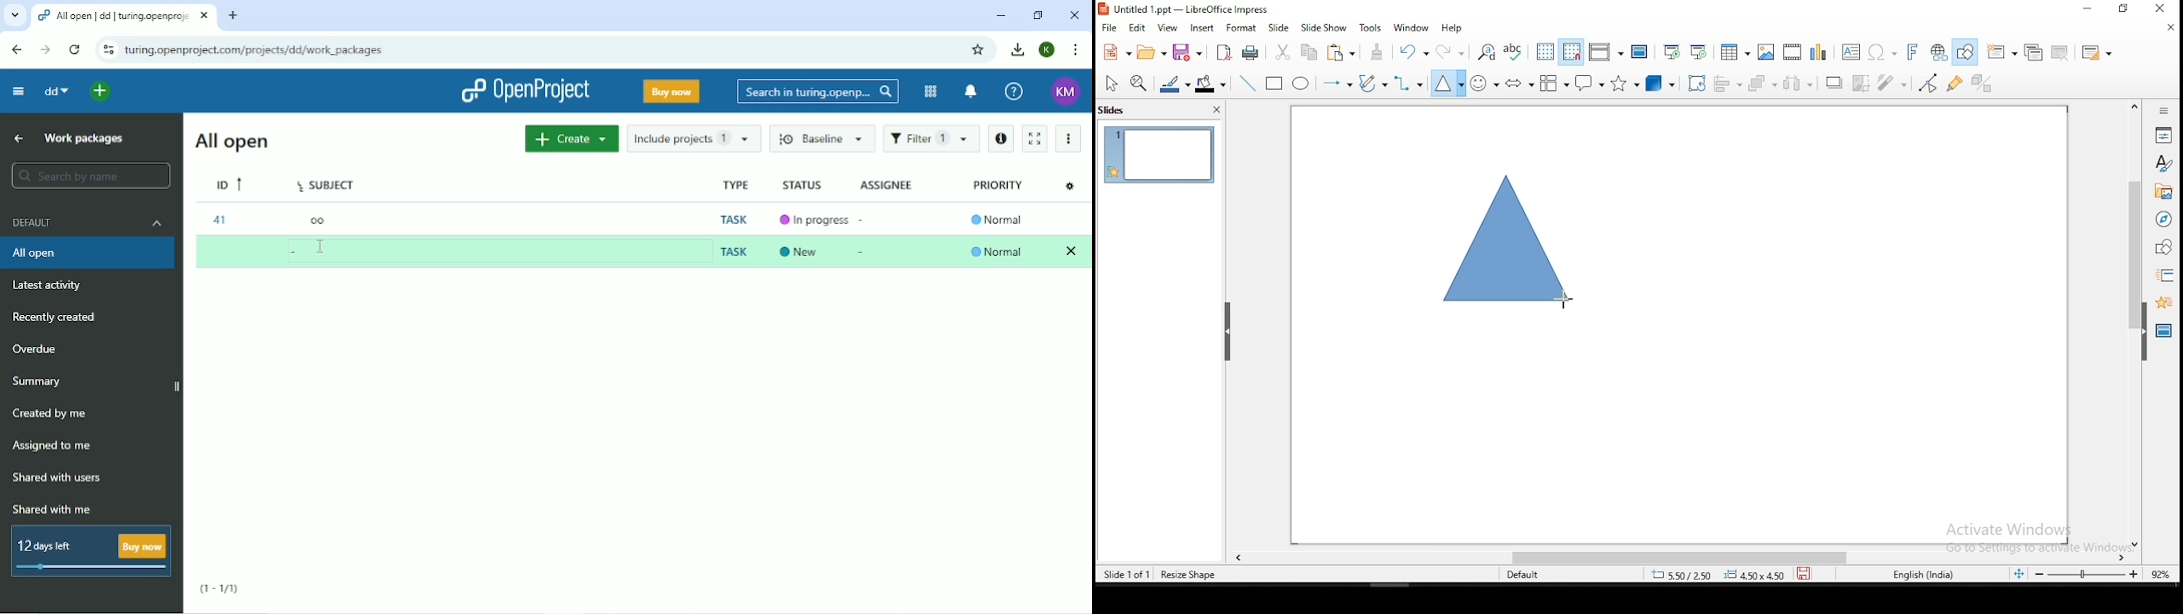 This screenshot has width=2184, height=616. I want to click on Include projects 1, so click(692, 139).